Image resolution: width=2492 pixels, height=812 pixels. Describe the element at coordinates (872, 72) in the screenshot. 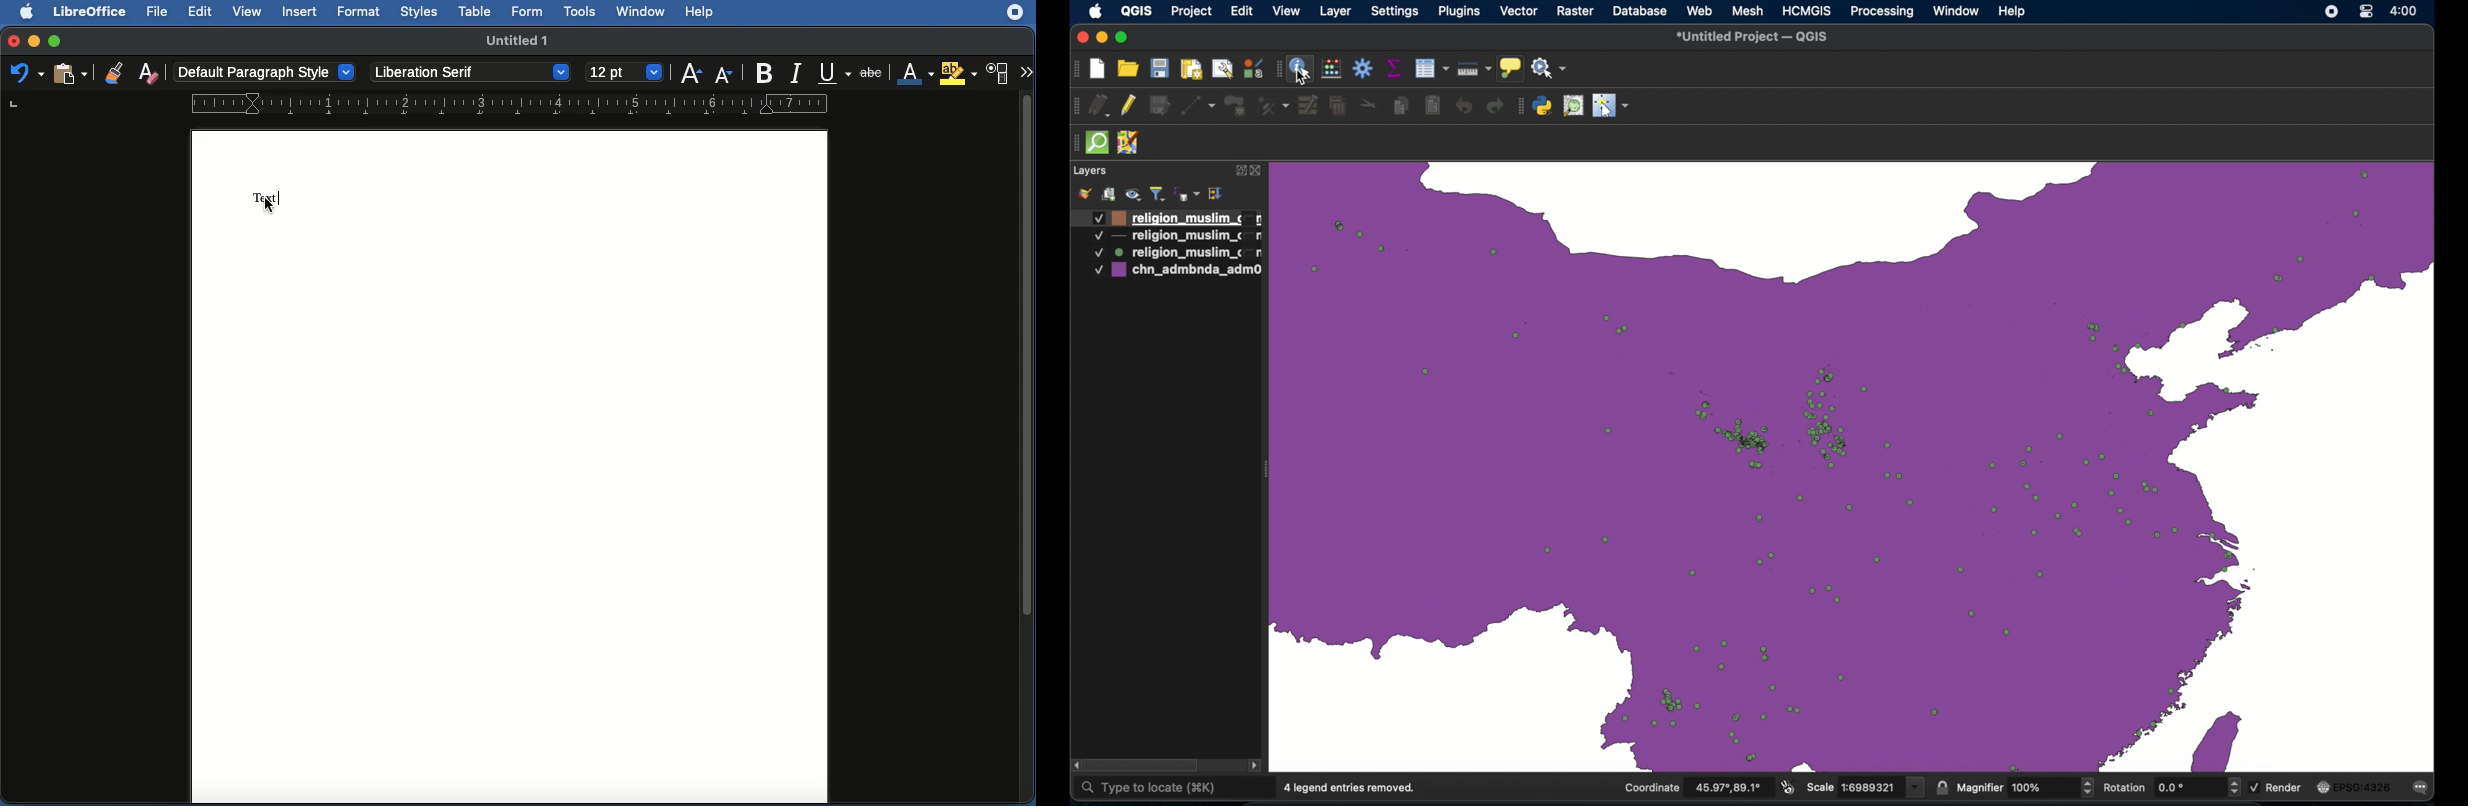

I see `Strikethrough` at that location.